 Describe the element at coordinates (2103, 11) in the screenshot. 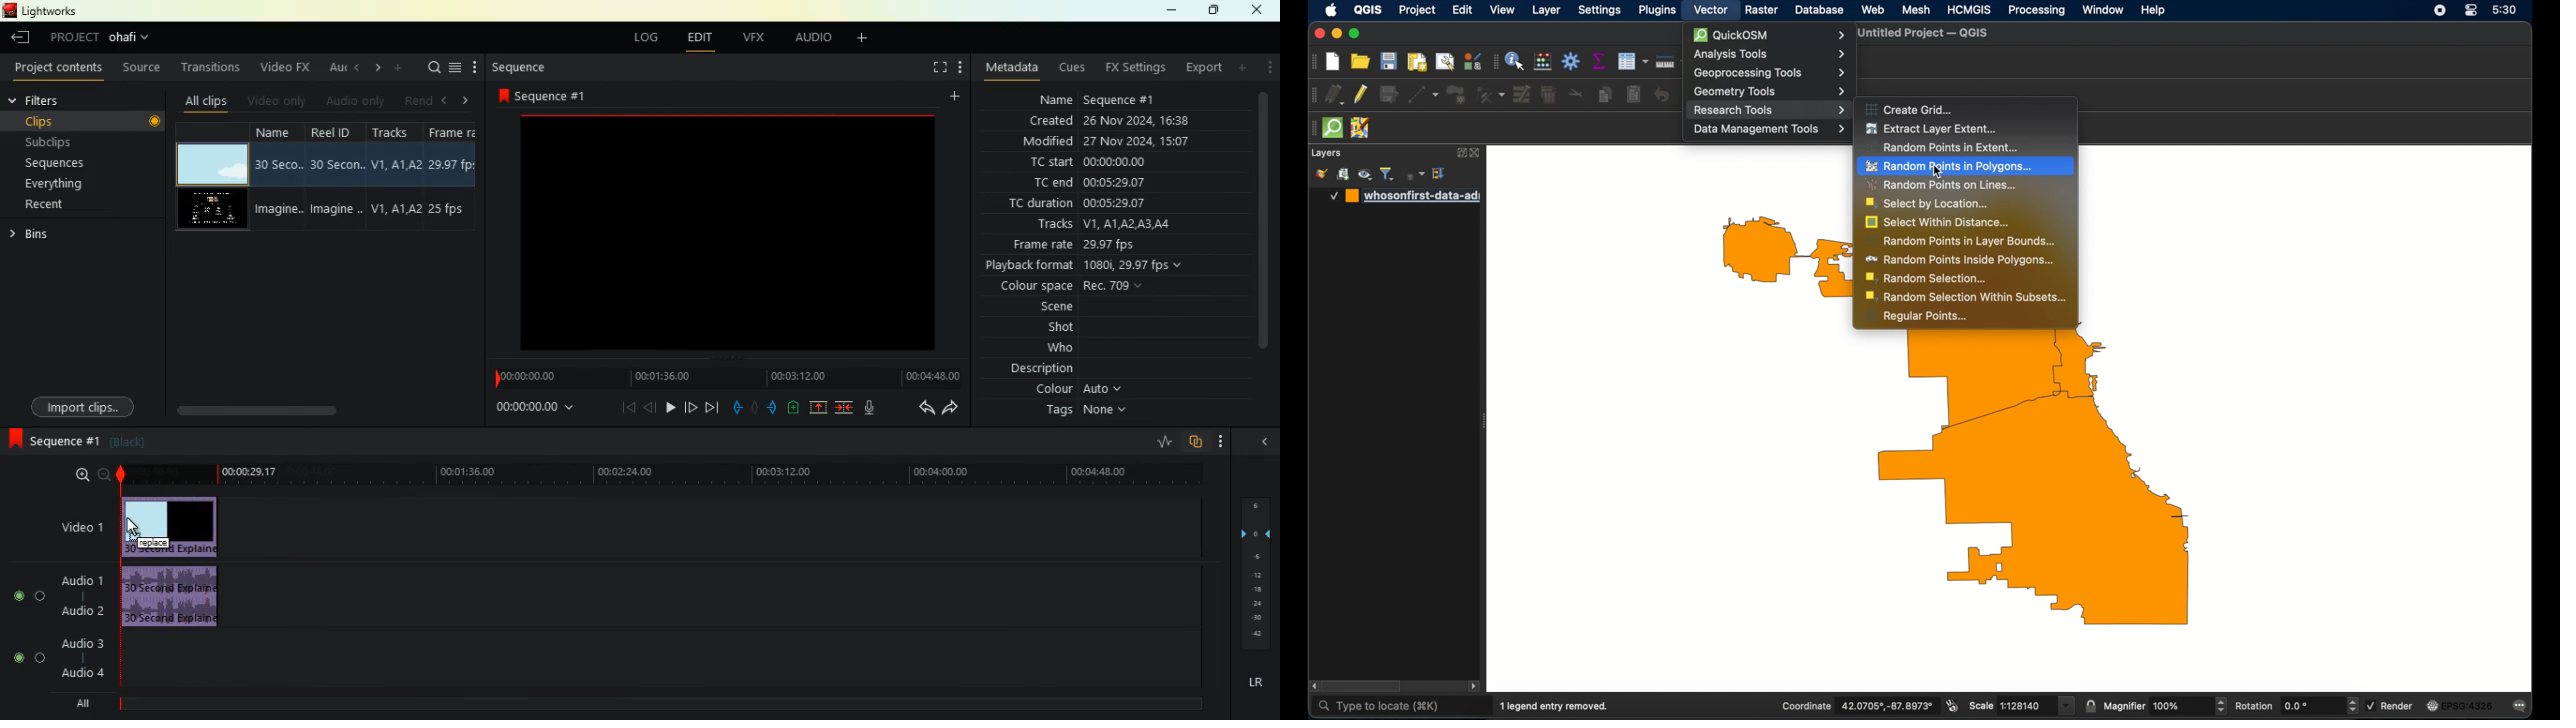

I see `window` at that location.